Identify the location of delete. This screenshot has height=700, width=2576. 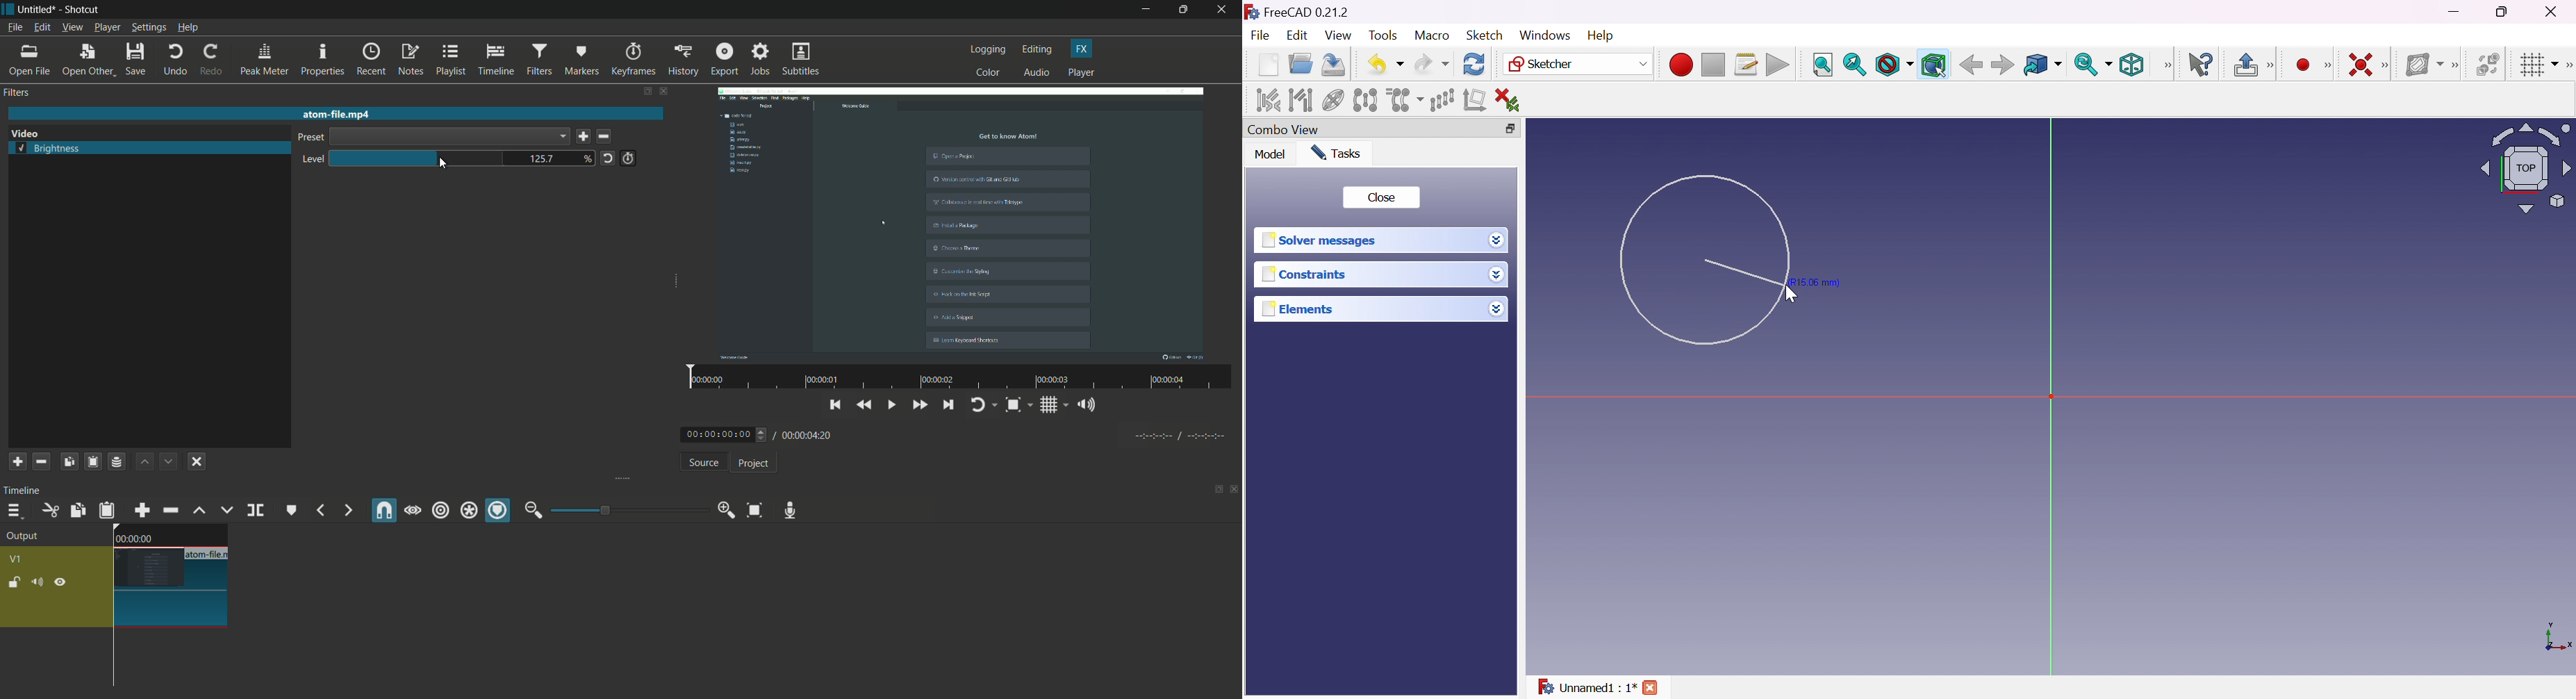
(607, 137).